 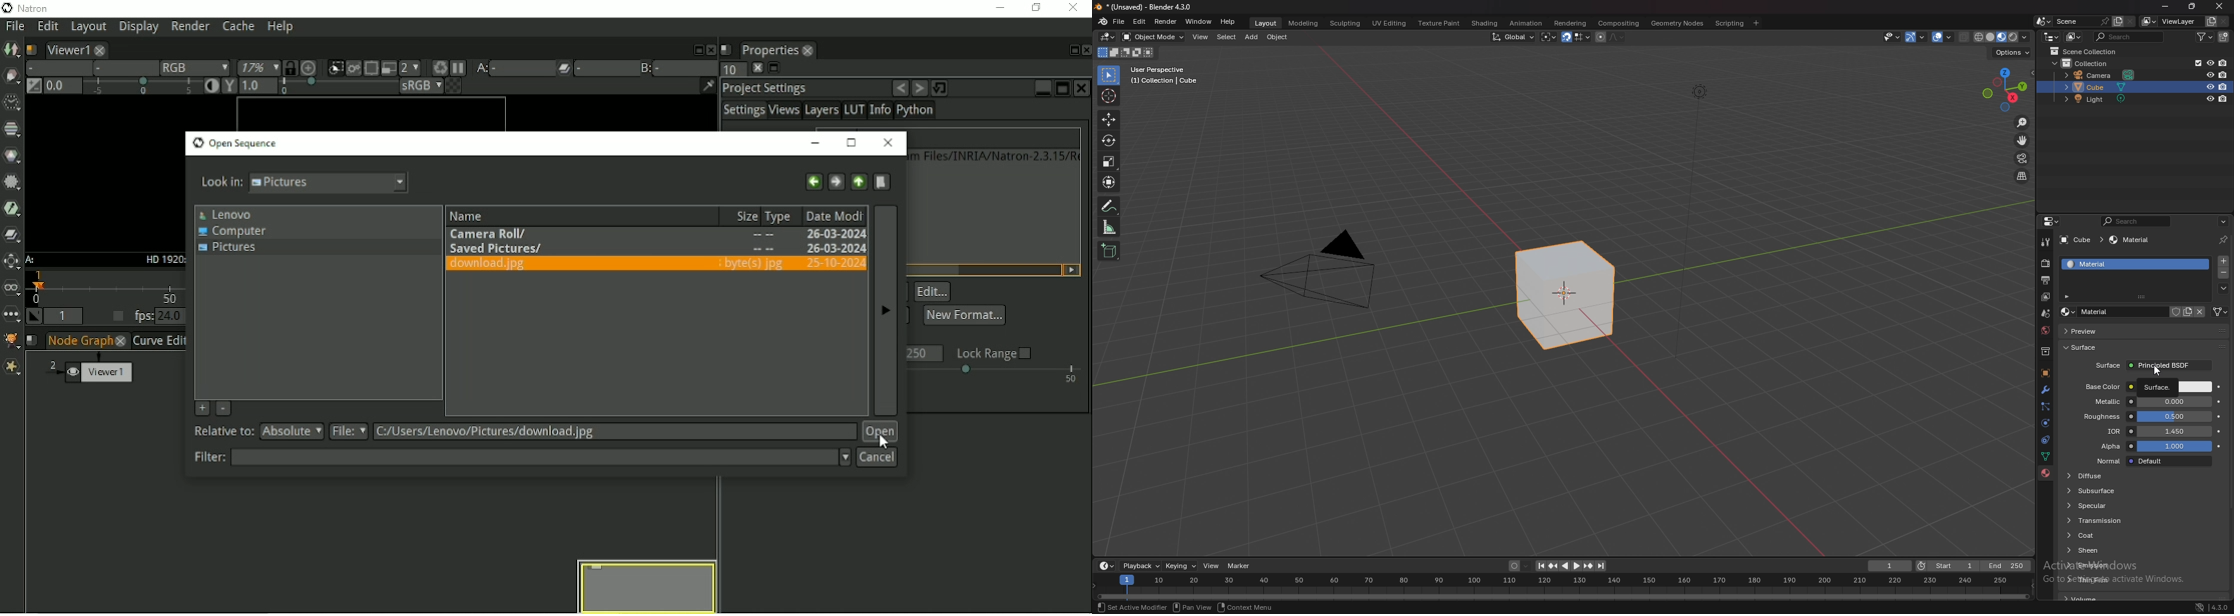 I want to click on add material, so click(x=2224, y=261).